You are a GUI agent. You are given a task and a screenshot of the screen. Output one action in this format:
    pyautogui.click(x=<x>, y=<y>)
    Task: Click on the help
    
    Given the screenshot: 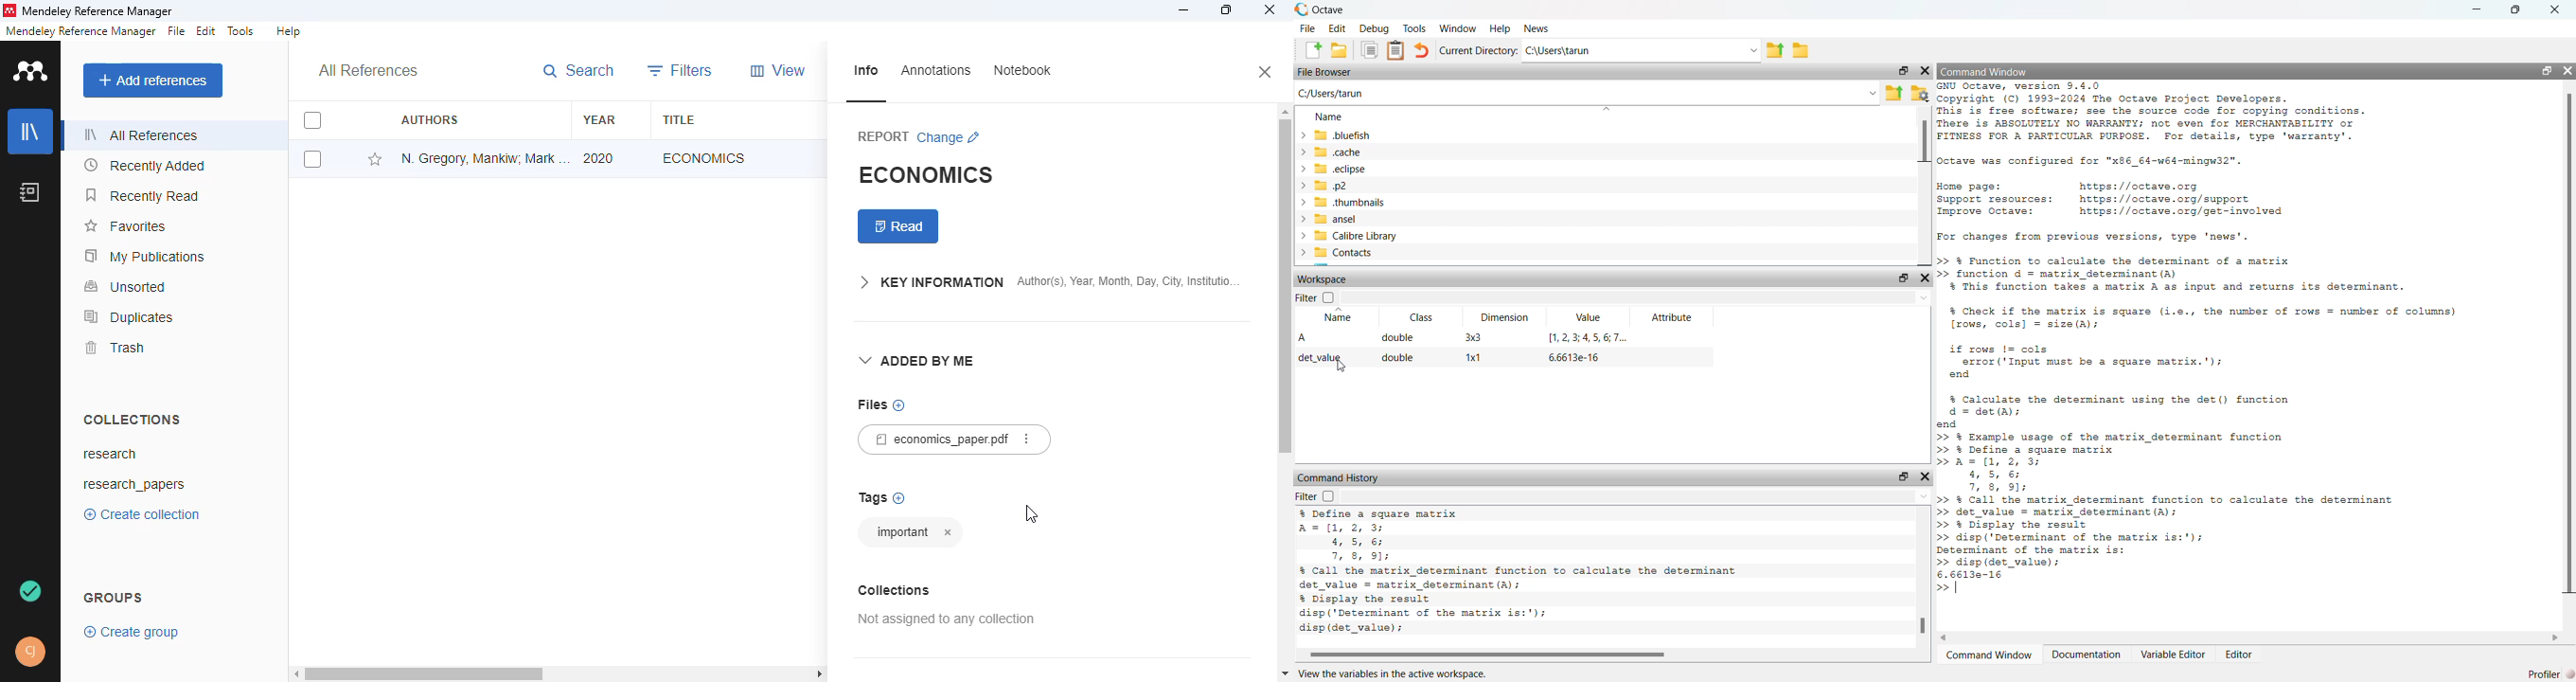 What is the action you would take?
    pyautogui.click(x=288, y=31)
    